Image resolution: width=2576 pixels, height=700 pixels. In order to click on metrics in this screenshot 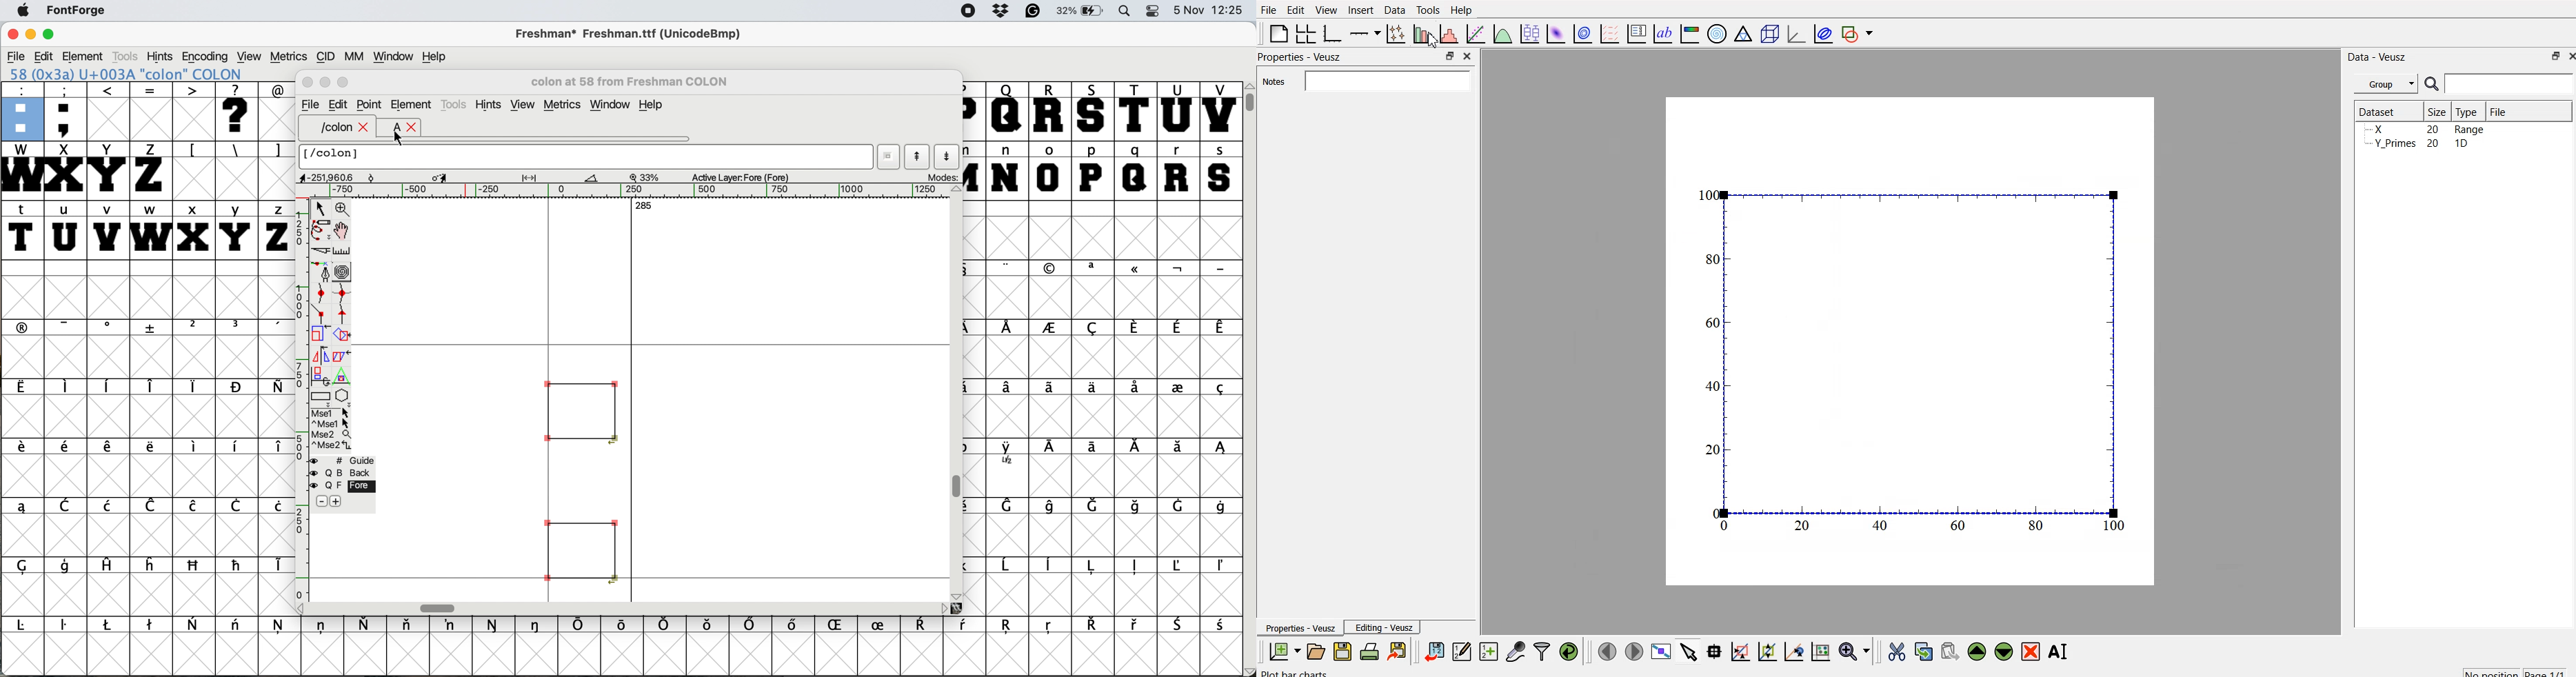, I will do `click(288, 55)`.